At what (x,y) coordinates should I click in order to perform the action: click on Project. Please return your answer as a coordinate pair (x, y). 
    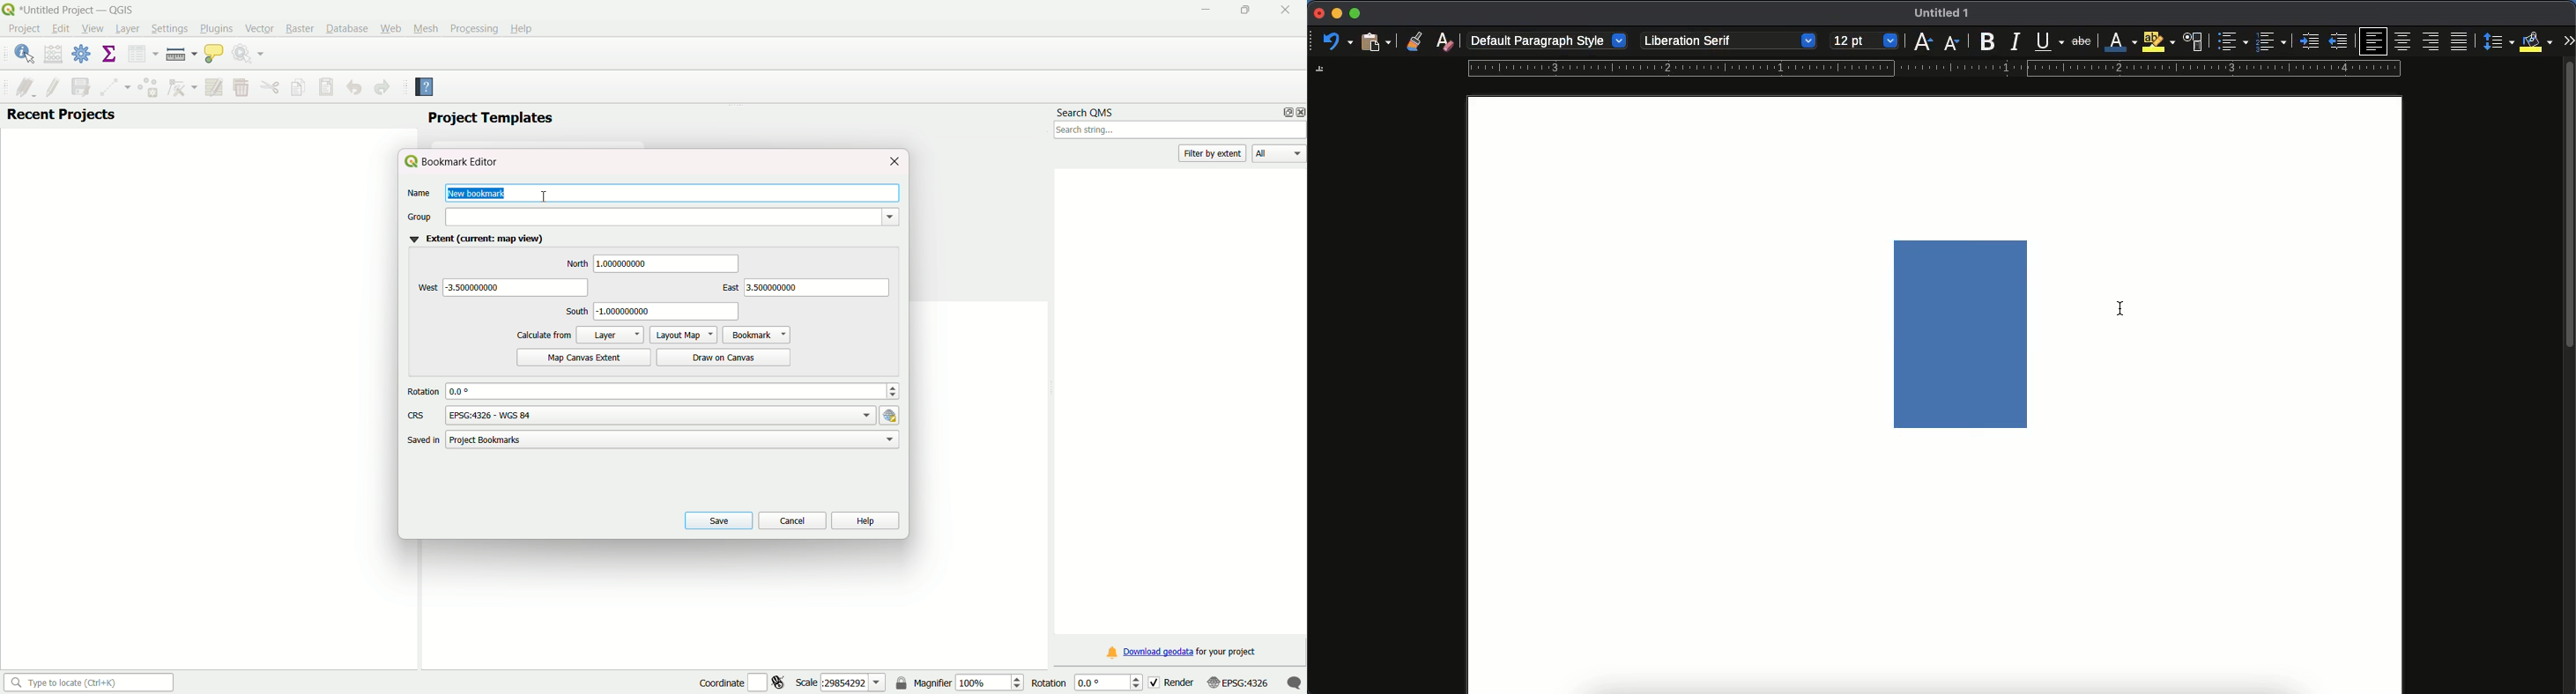
    Looking at the image, I should click on (24, 30).